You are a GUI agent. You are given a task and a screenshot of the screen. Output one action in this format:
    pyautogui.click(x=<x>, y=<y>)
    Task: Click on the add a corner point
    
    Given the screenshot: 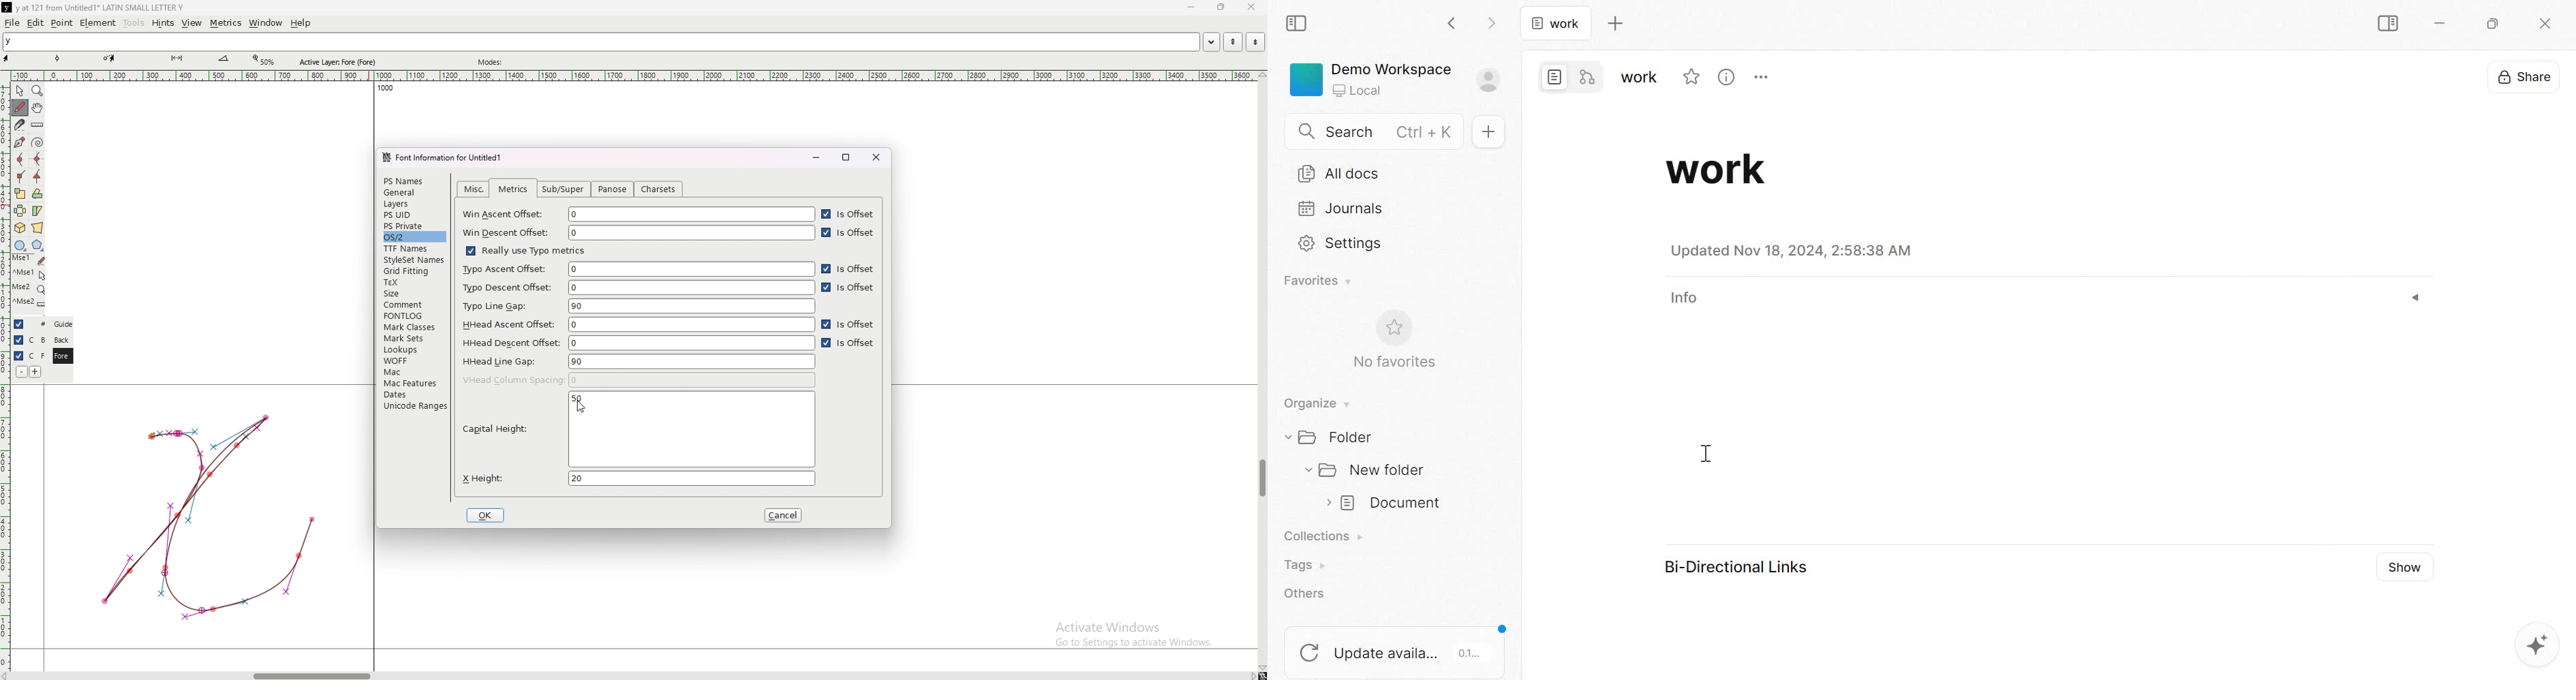 What is the action you would take?
    pyautogui.click(x=20, y=176)
    